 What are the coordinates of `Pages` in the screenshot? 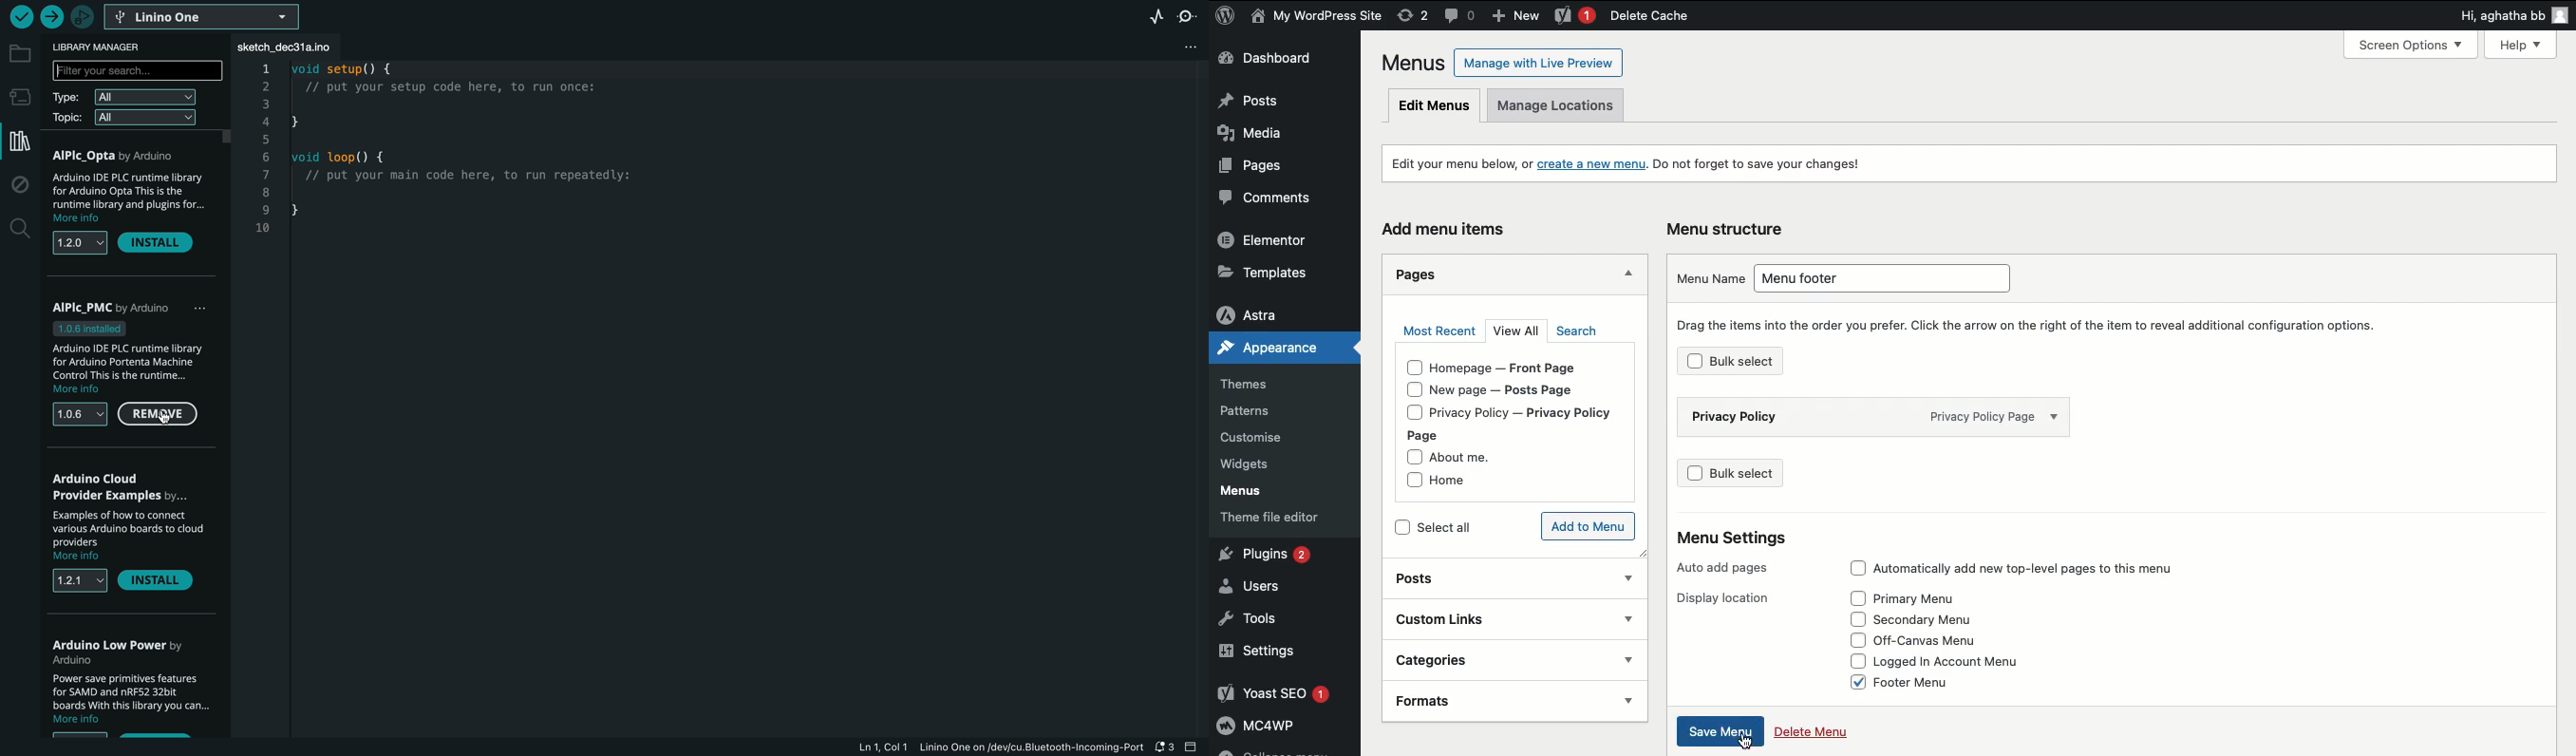 It's located at (1250, 170).